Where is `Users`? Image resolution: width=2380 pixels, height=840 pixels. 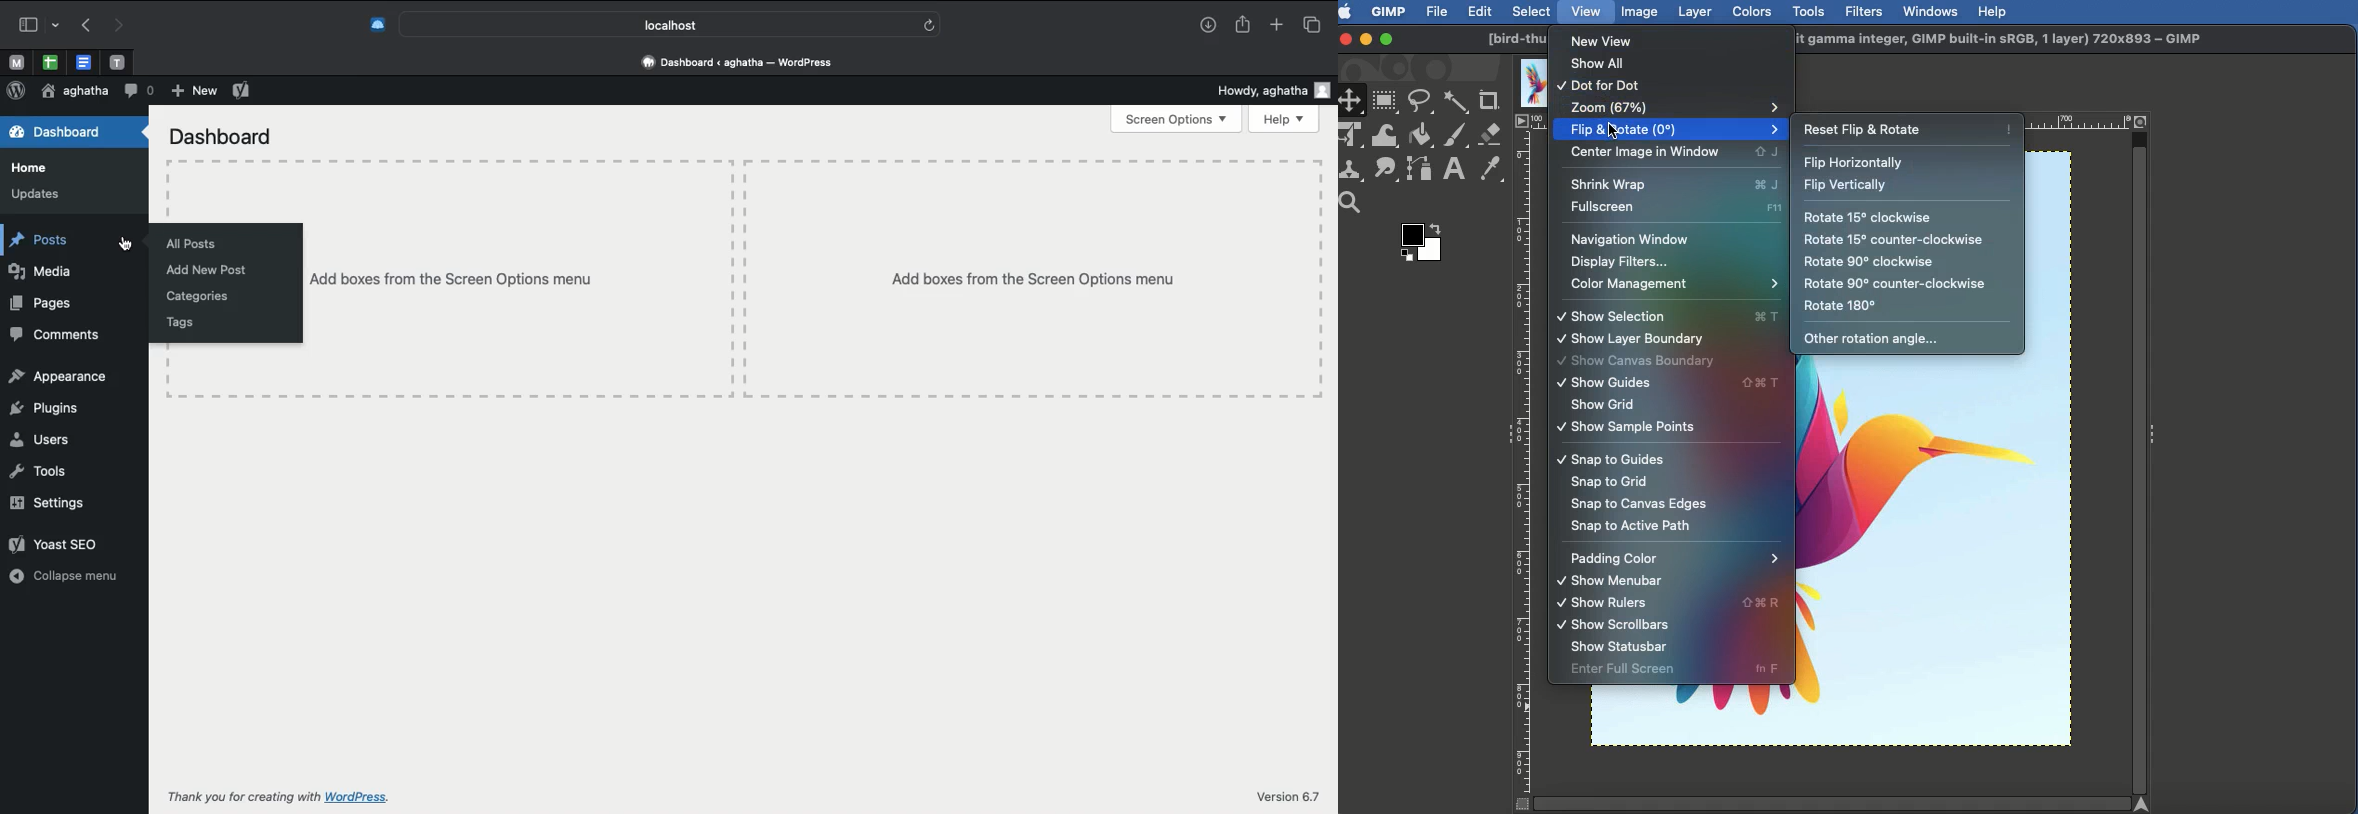
Users is located at coordinates (40, 440).